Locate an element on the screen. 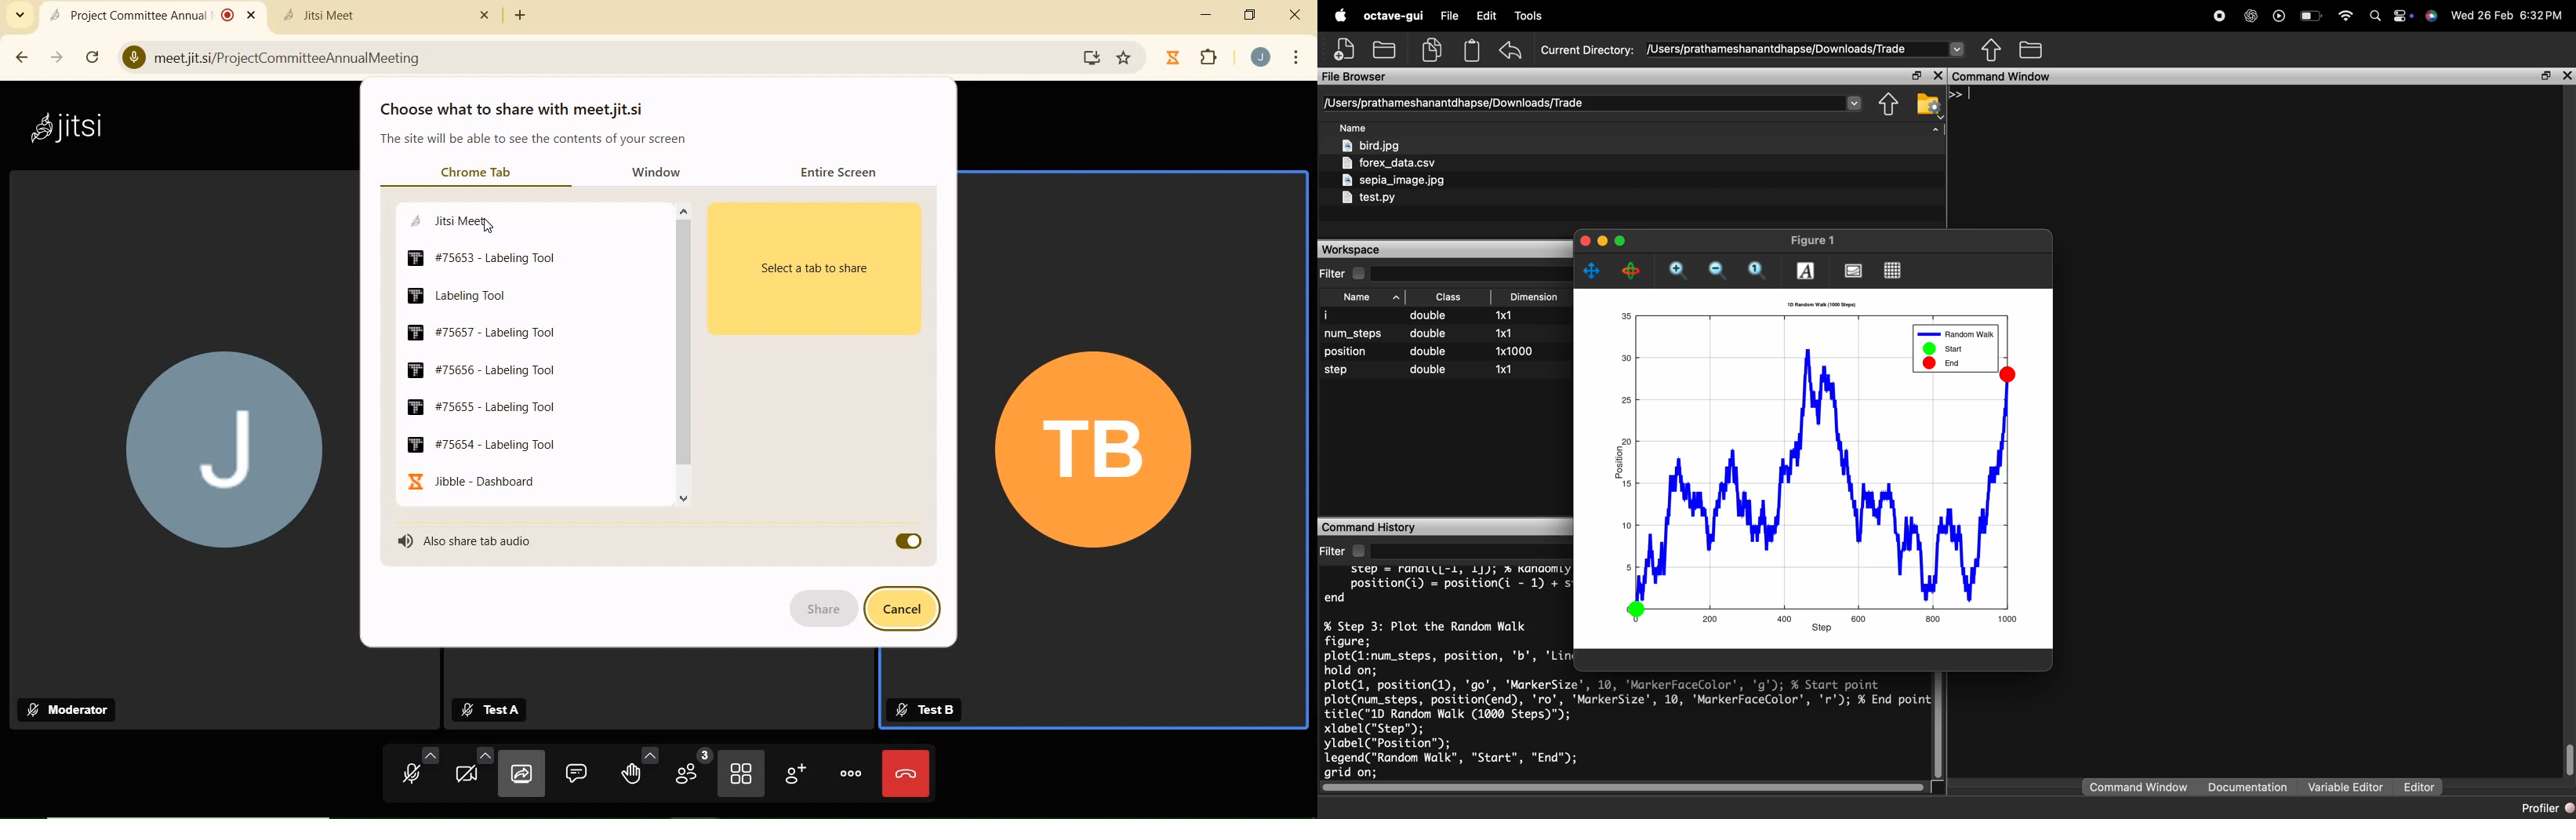 The width and height of the screenshot is (2576, 840). #75653 - Labeling Tool is located at coordinates (486, 257).